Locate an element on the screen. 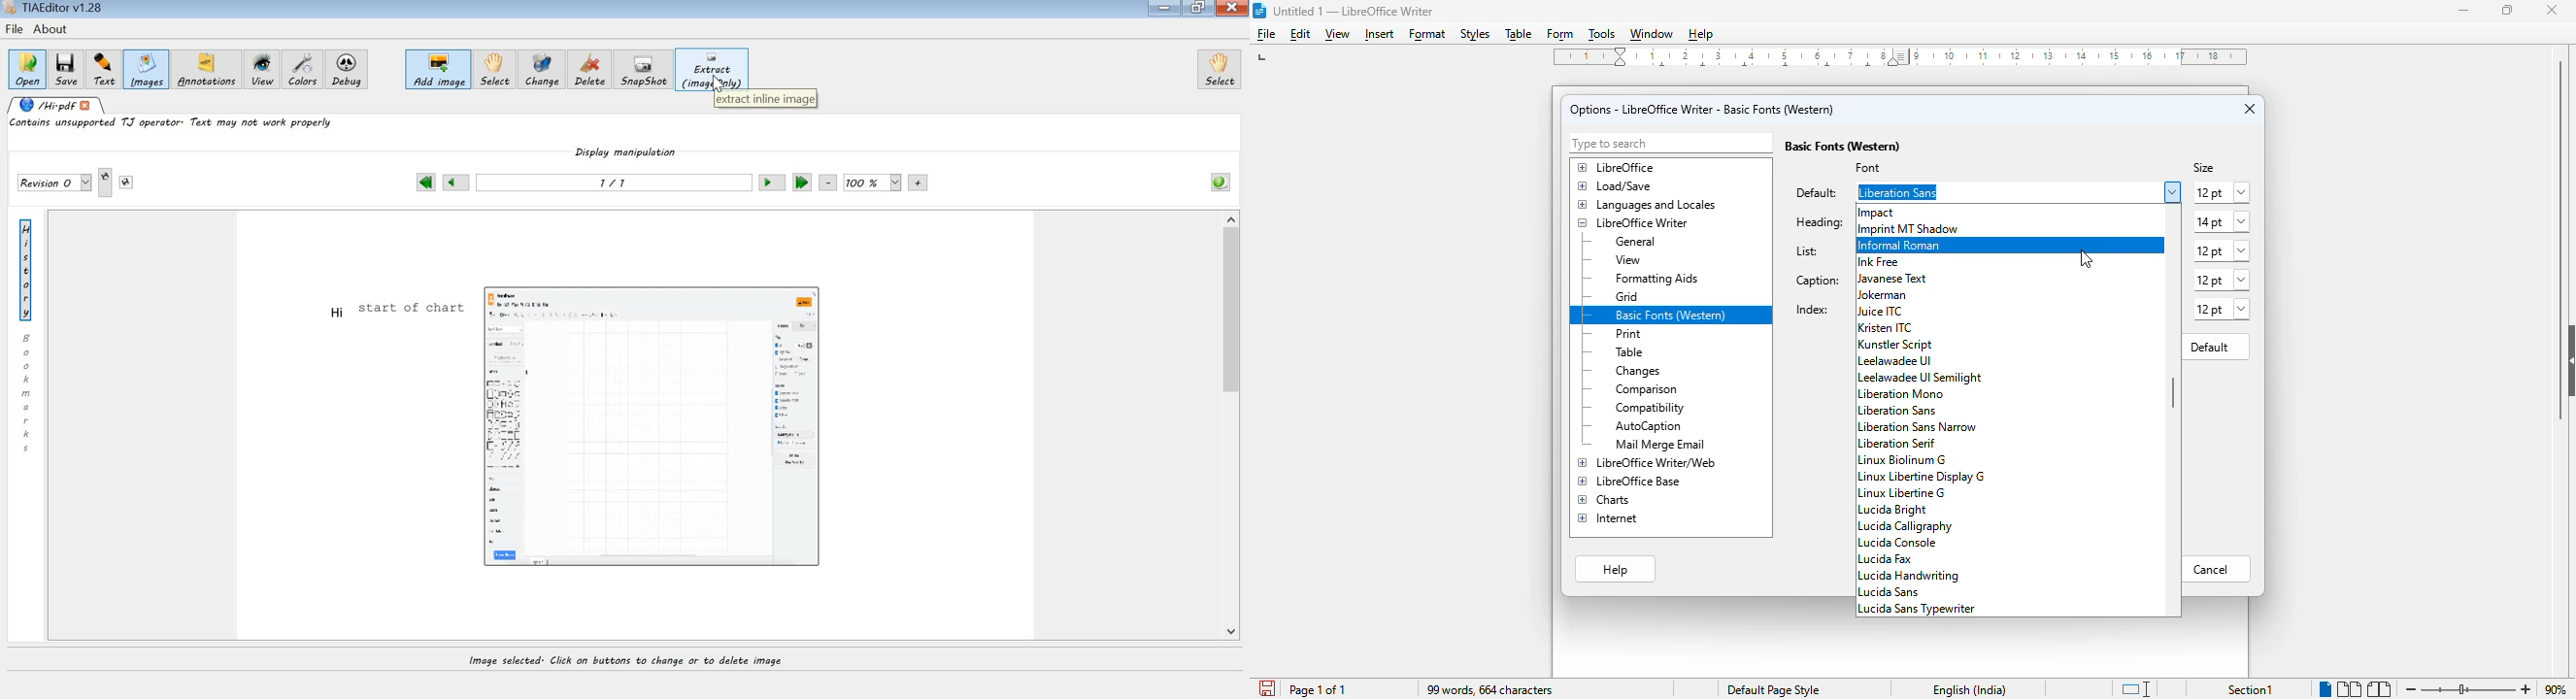 Image resolution: width=2576 pixels, height=700 pixels. Liberation Sans is located at coordinates (1980, 191).